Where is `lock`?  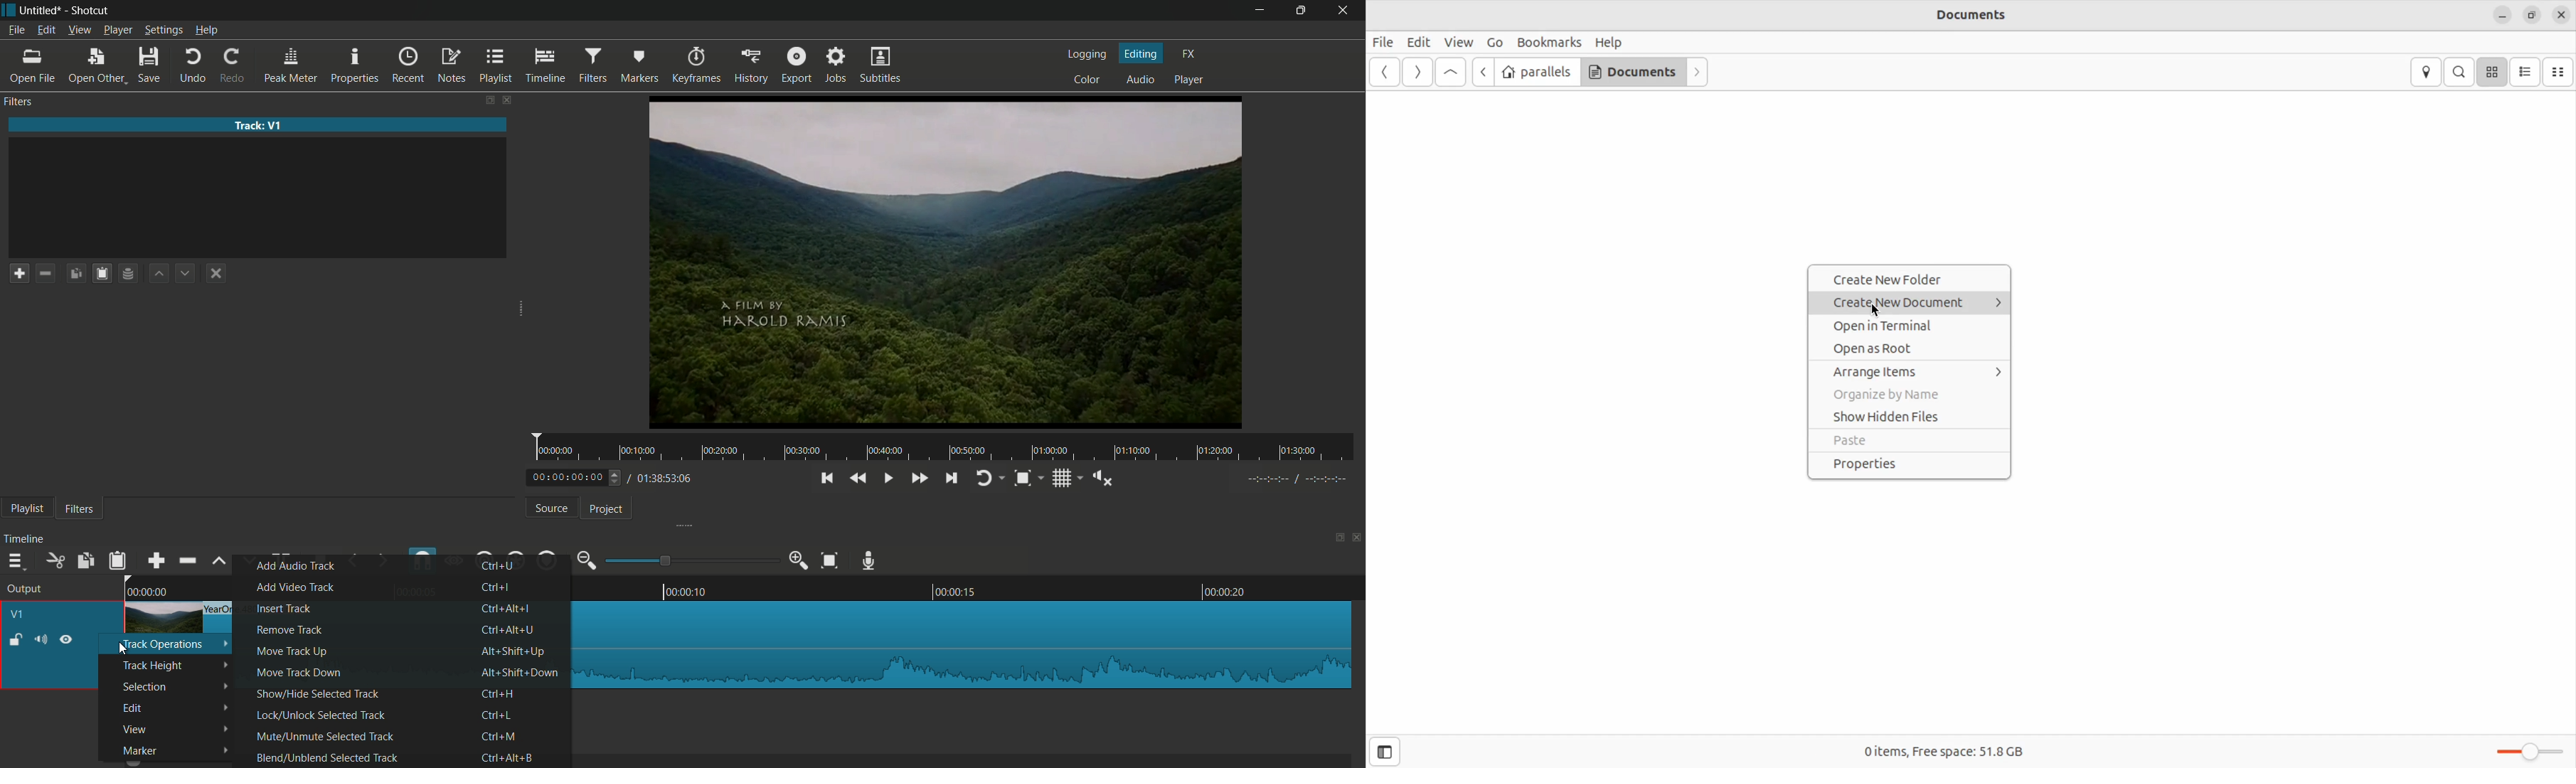
lock is located at coordinates (16, 639).